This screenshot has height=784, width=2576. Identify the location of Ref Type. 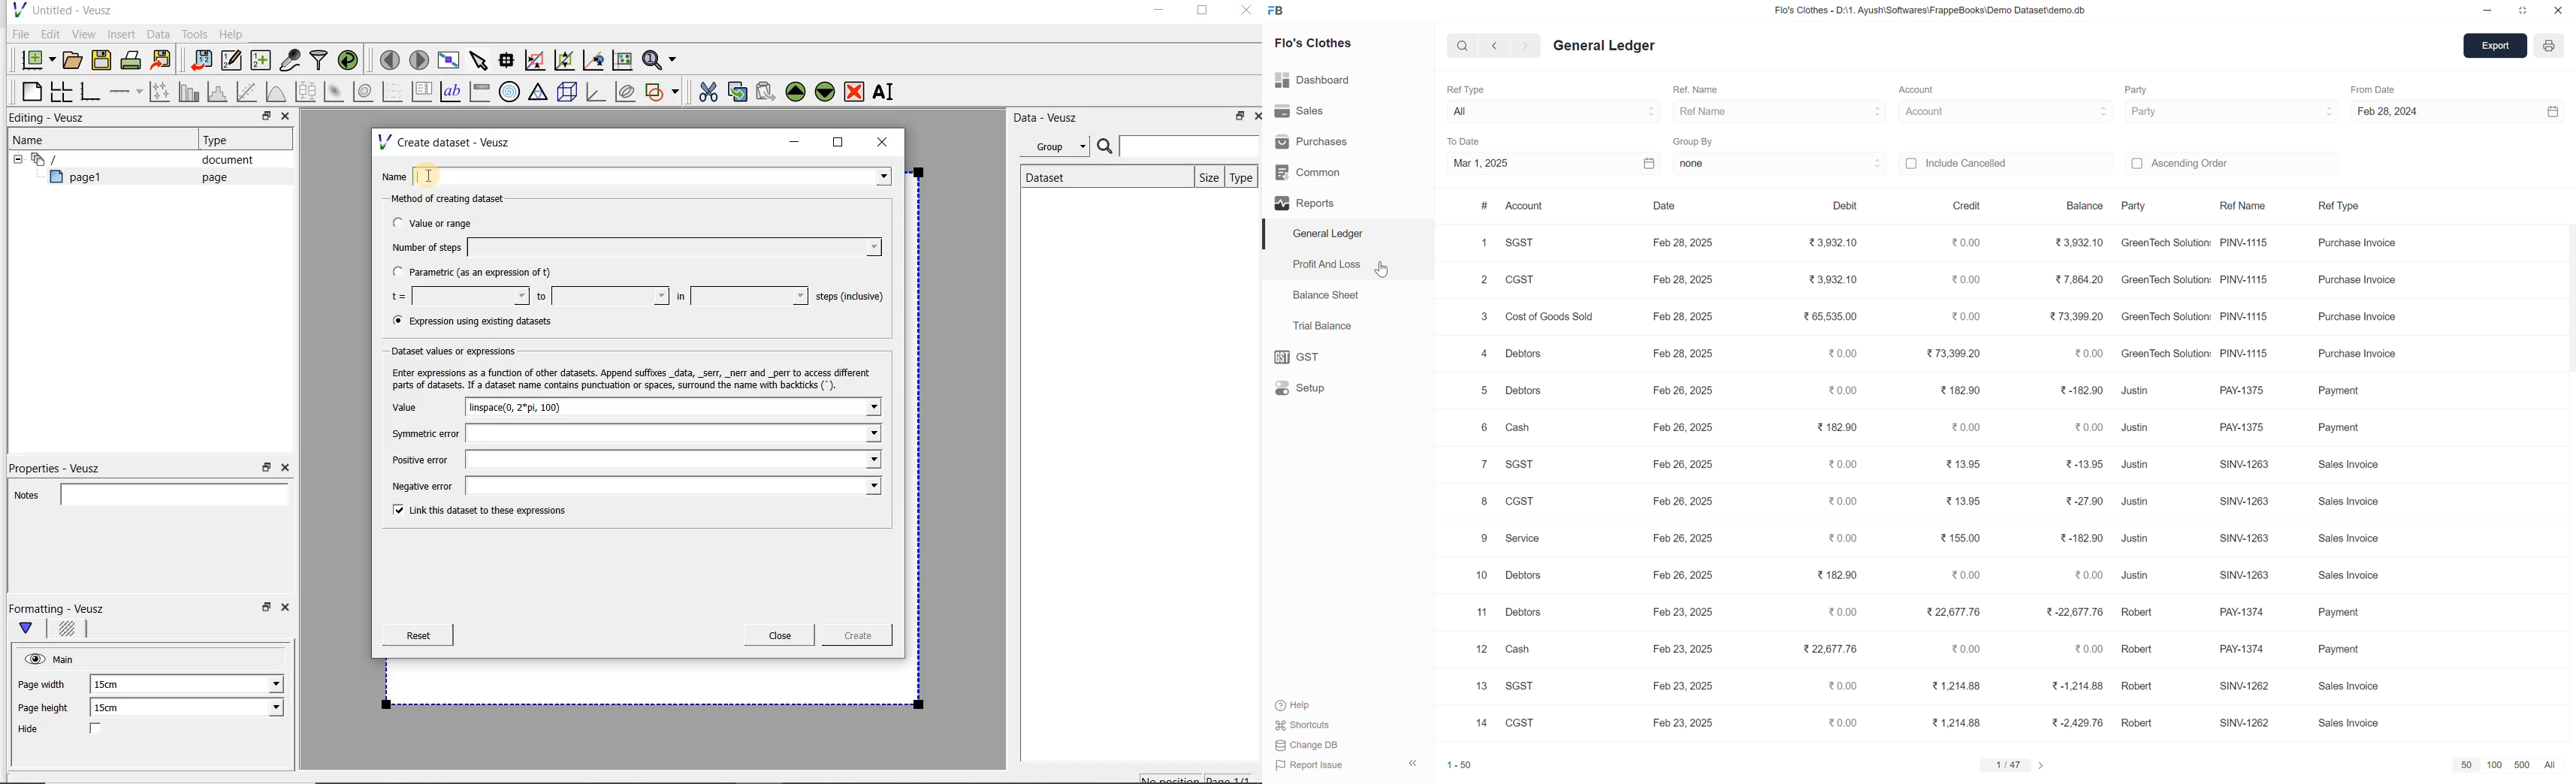
(1477, 86).